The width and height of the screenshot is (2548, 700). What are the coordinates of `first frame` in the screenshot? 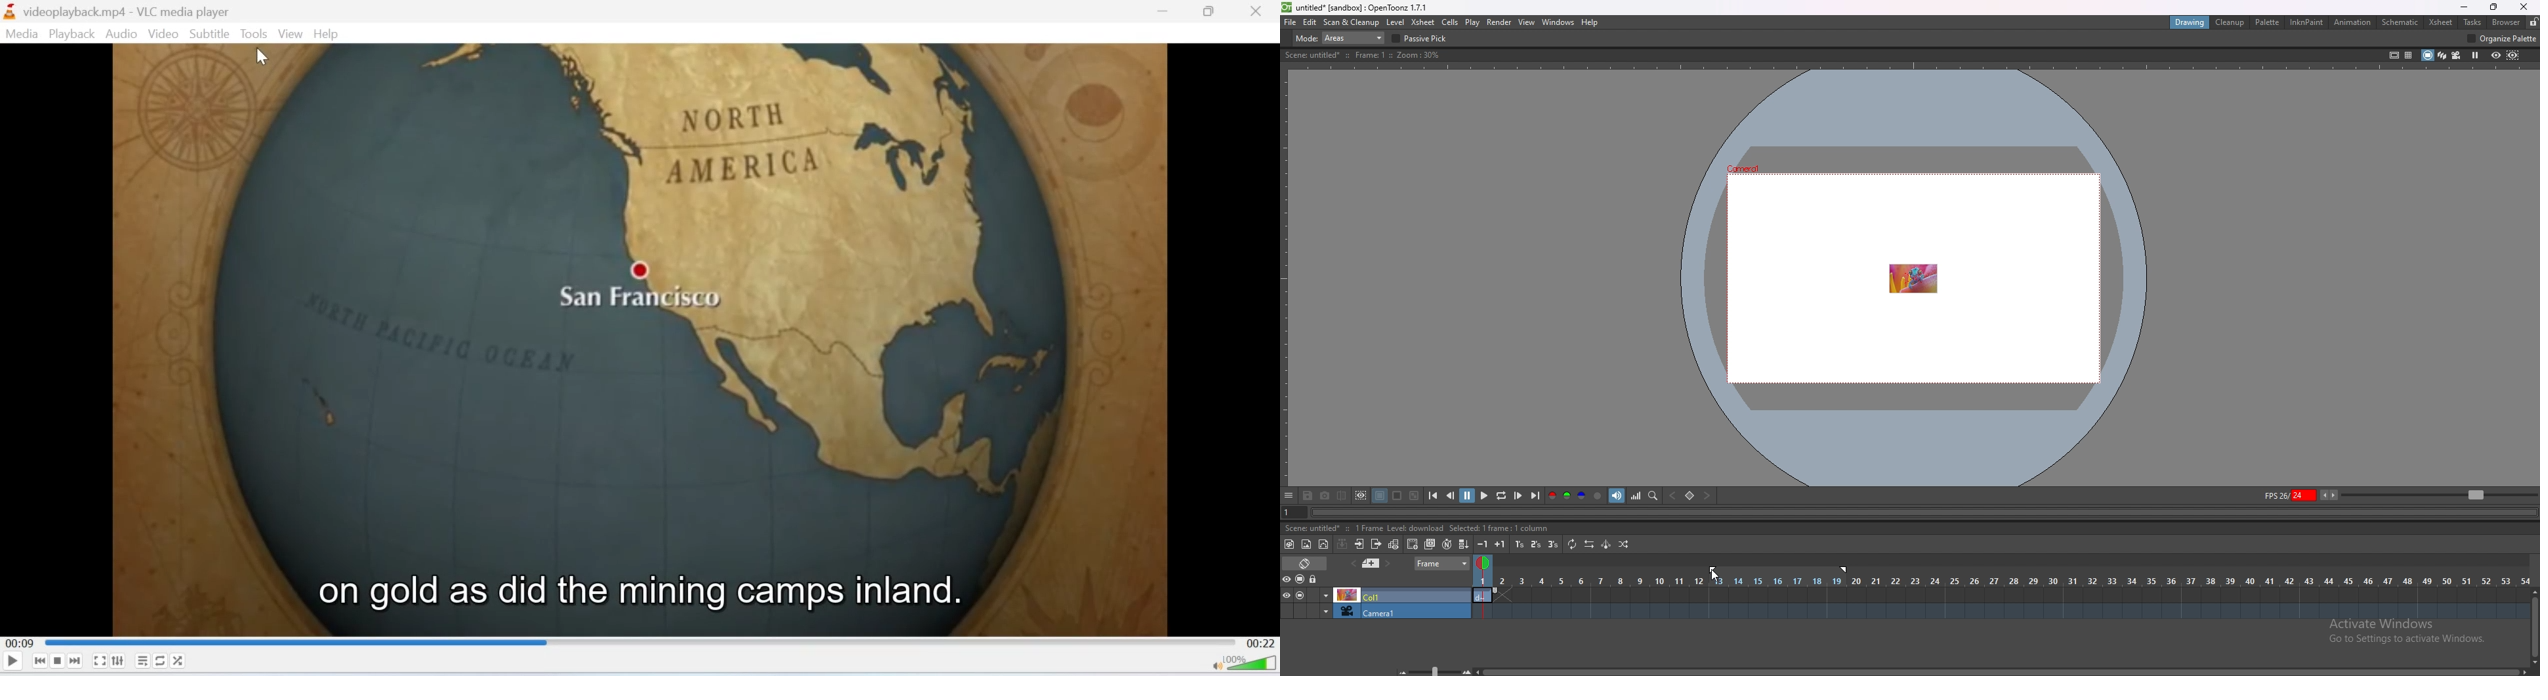 It's located at (1434, 496).